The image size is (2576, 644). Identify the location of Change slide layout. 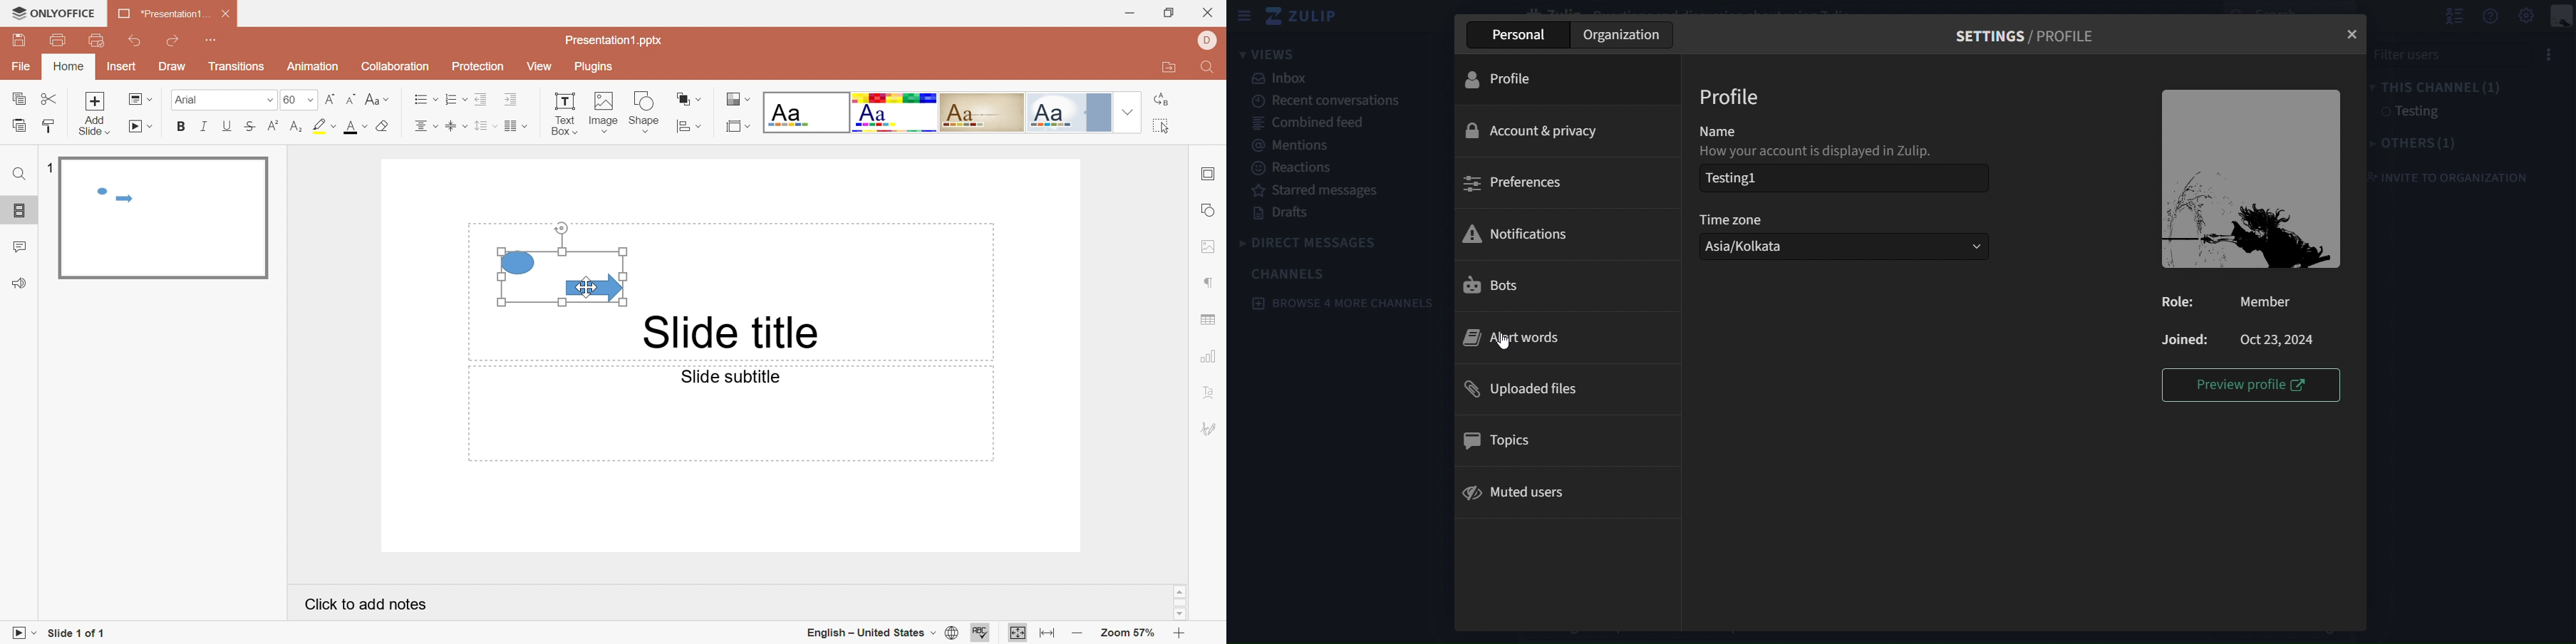
(141, 98).